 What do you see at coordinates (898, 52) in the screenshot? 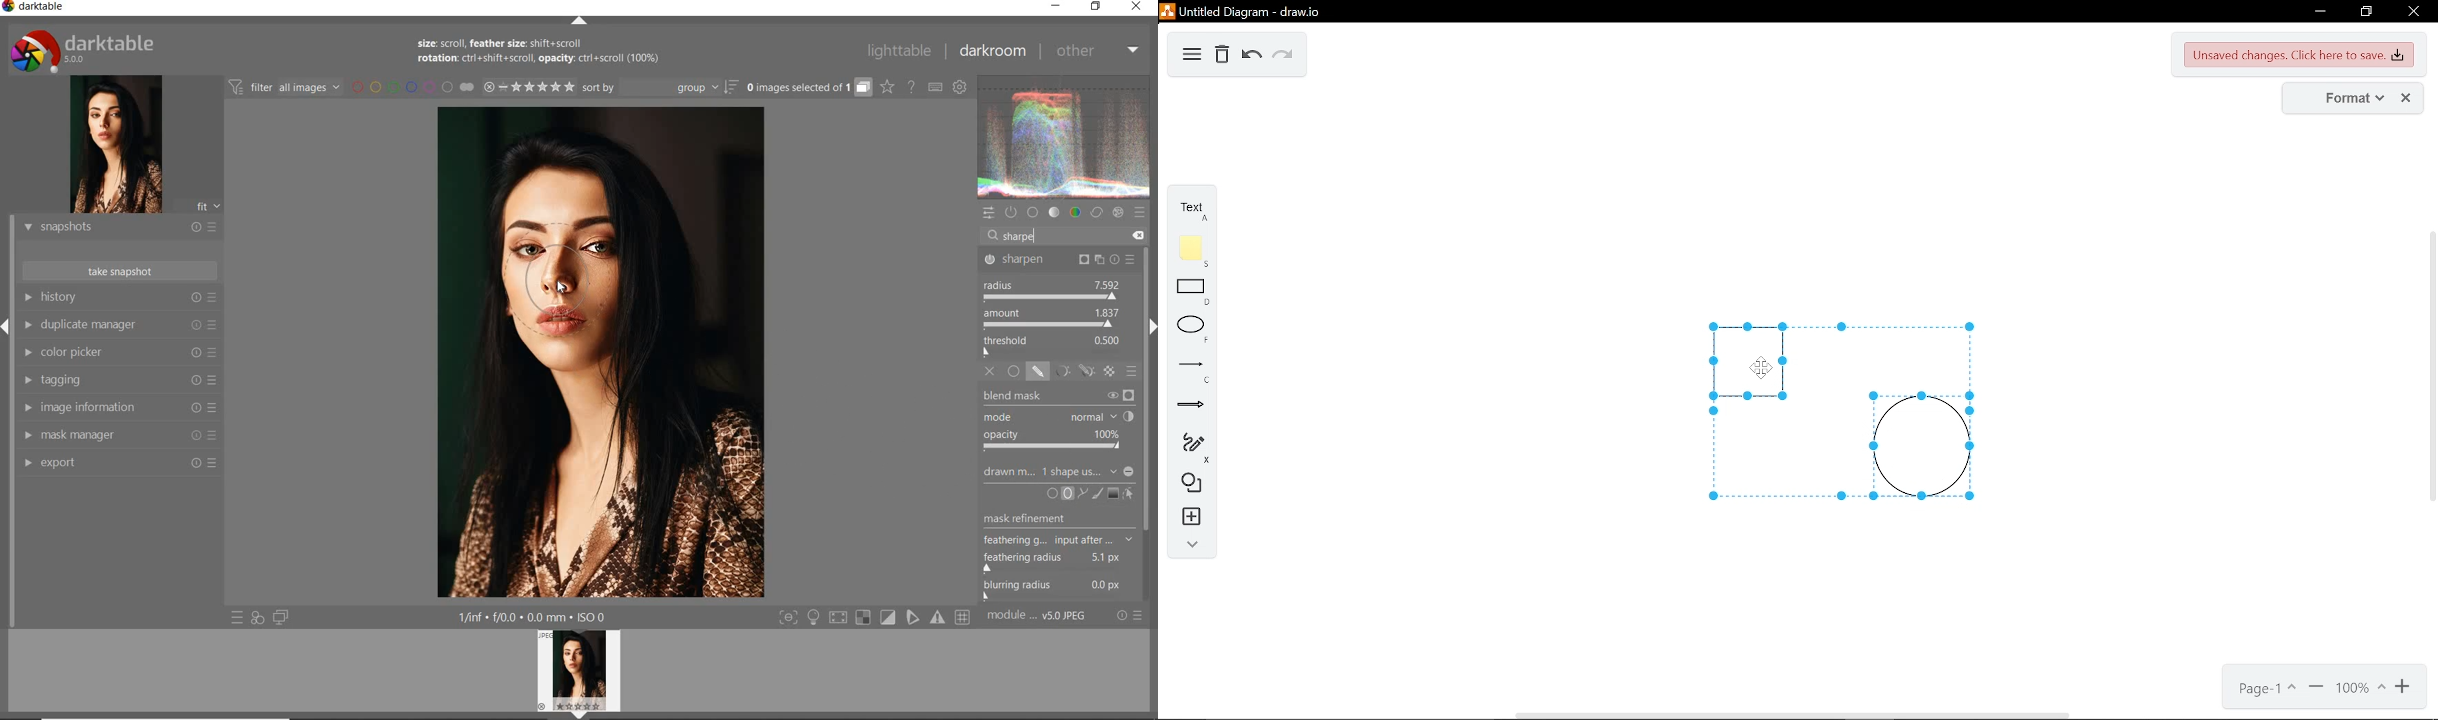
I see `LIGHTTABLE` at bounding box center [898, 52].